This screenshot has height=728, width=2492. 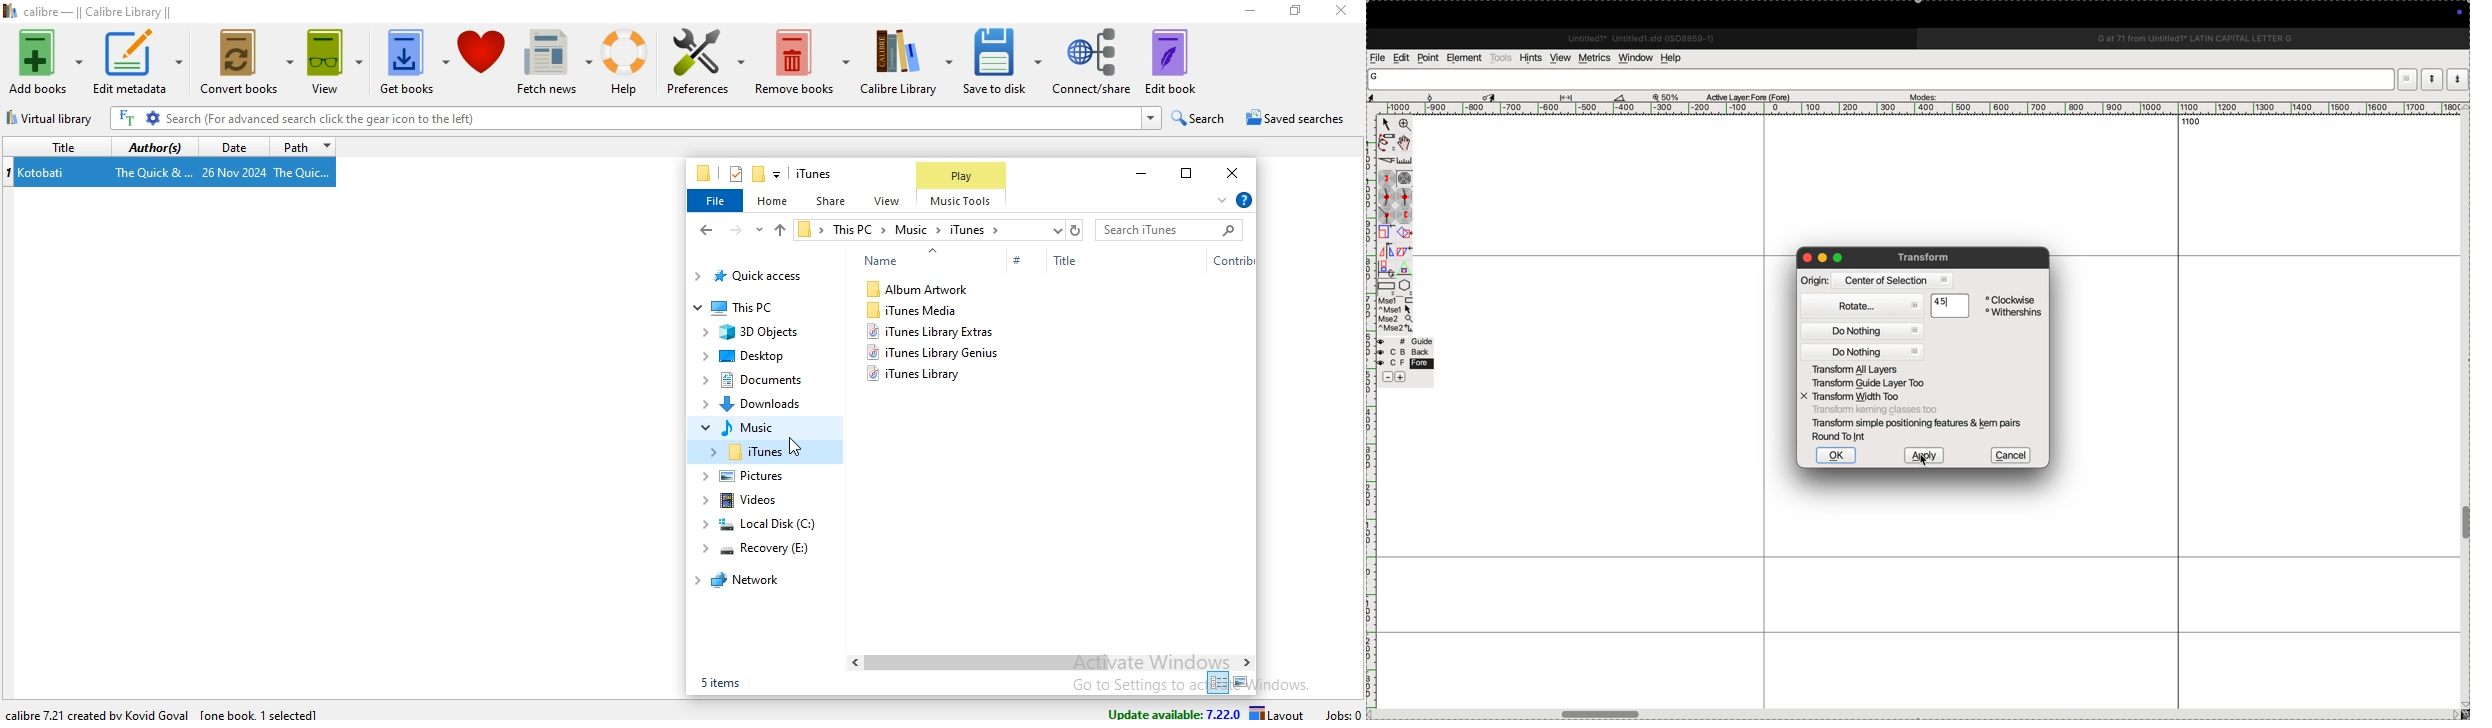 What do you see at coordinates (1386, 144) in the screenshot?
I see `freehand` at bounding box center [1386, 144].